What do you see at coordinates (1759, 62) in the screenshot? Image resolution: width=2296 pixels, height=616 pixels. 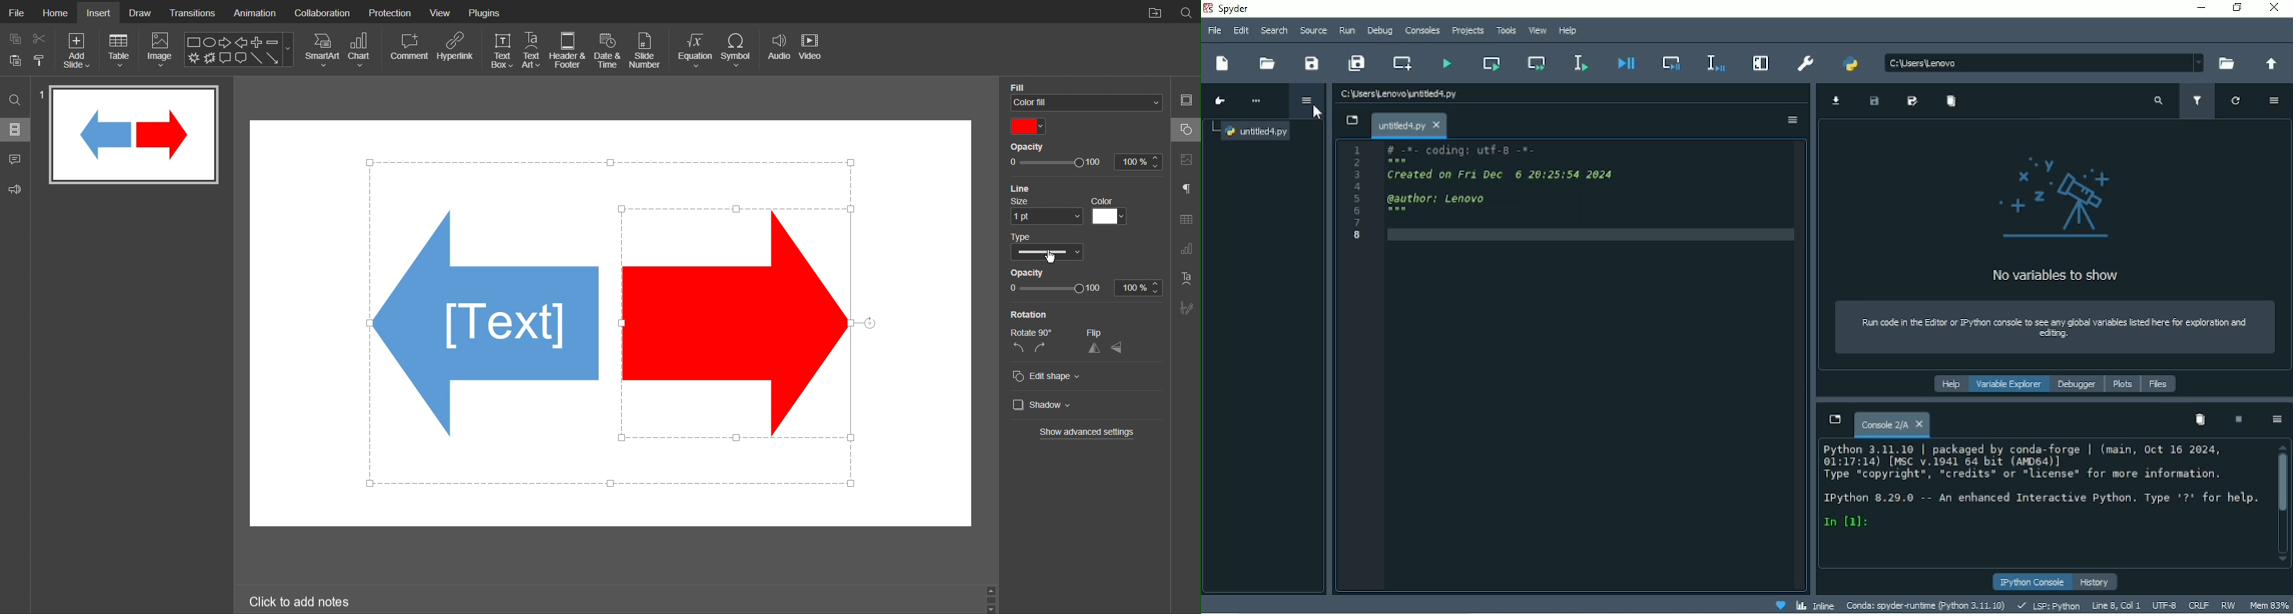 I see `Maximize current pane` at bounding box center [1759, 62].